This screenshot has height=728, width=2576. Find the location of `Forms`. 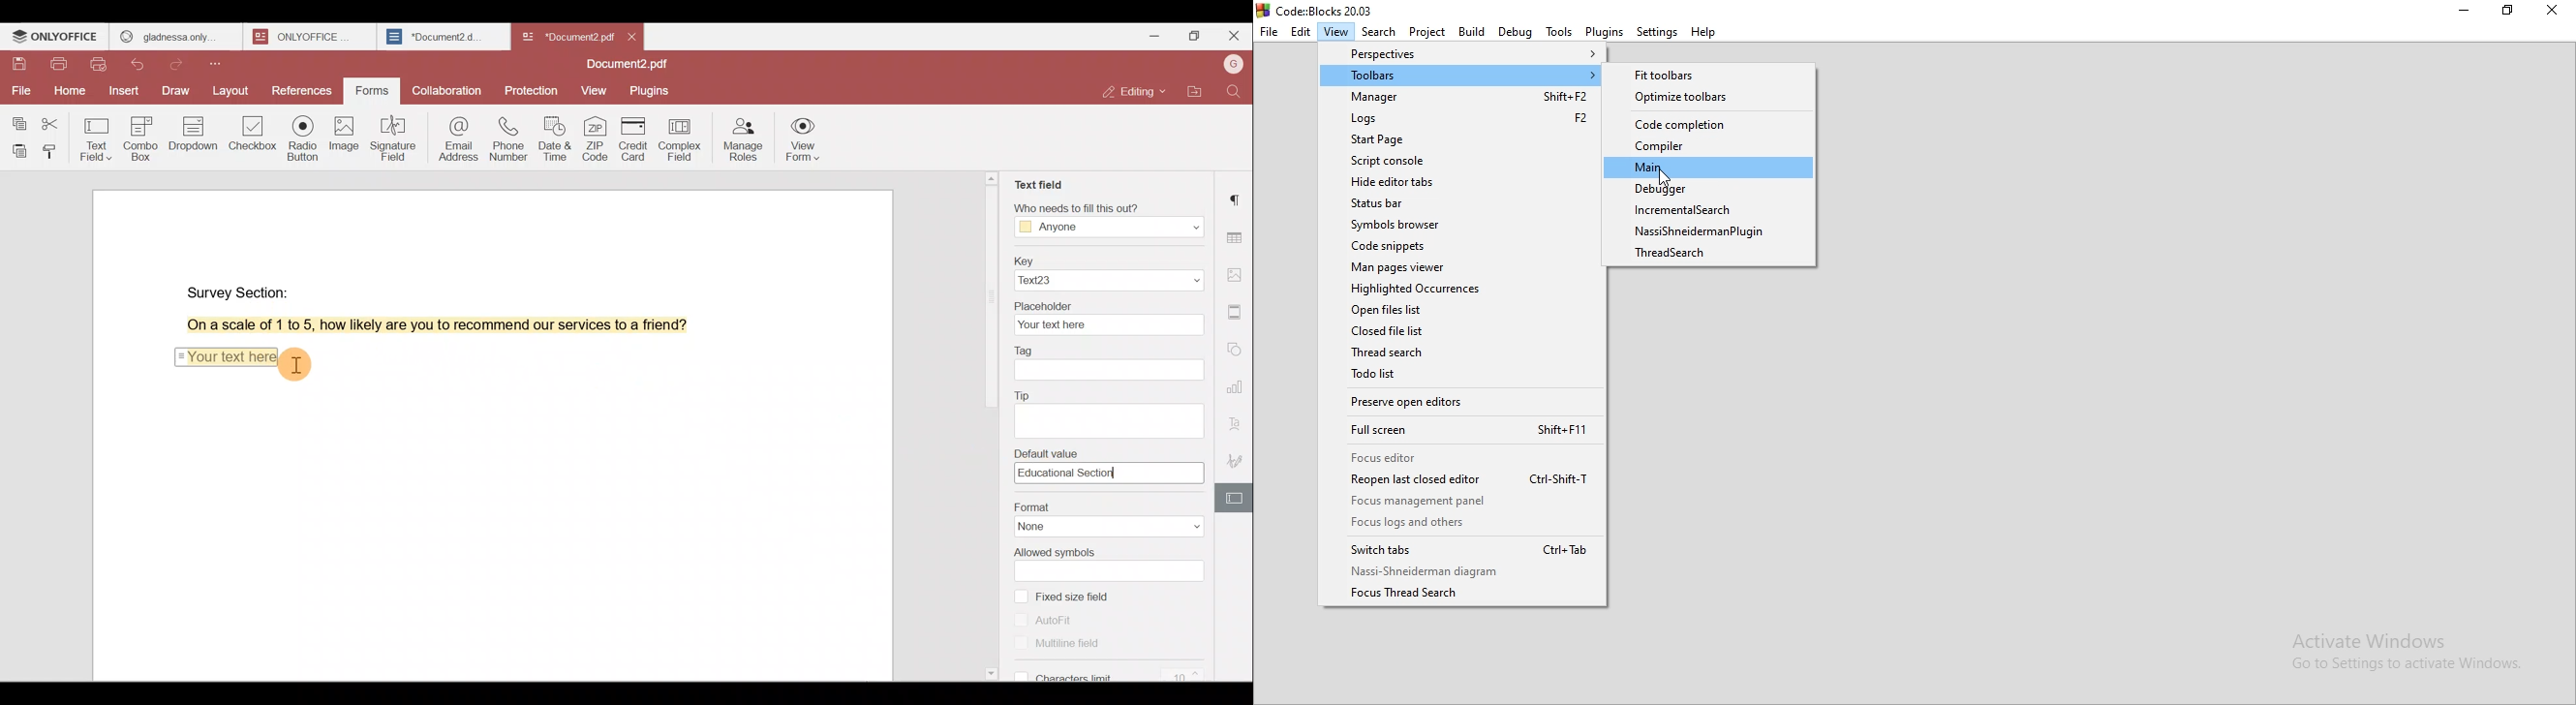

Forms is located at coordinates (373, 91).